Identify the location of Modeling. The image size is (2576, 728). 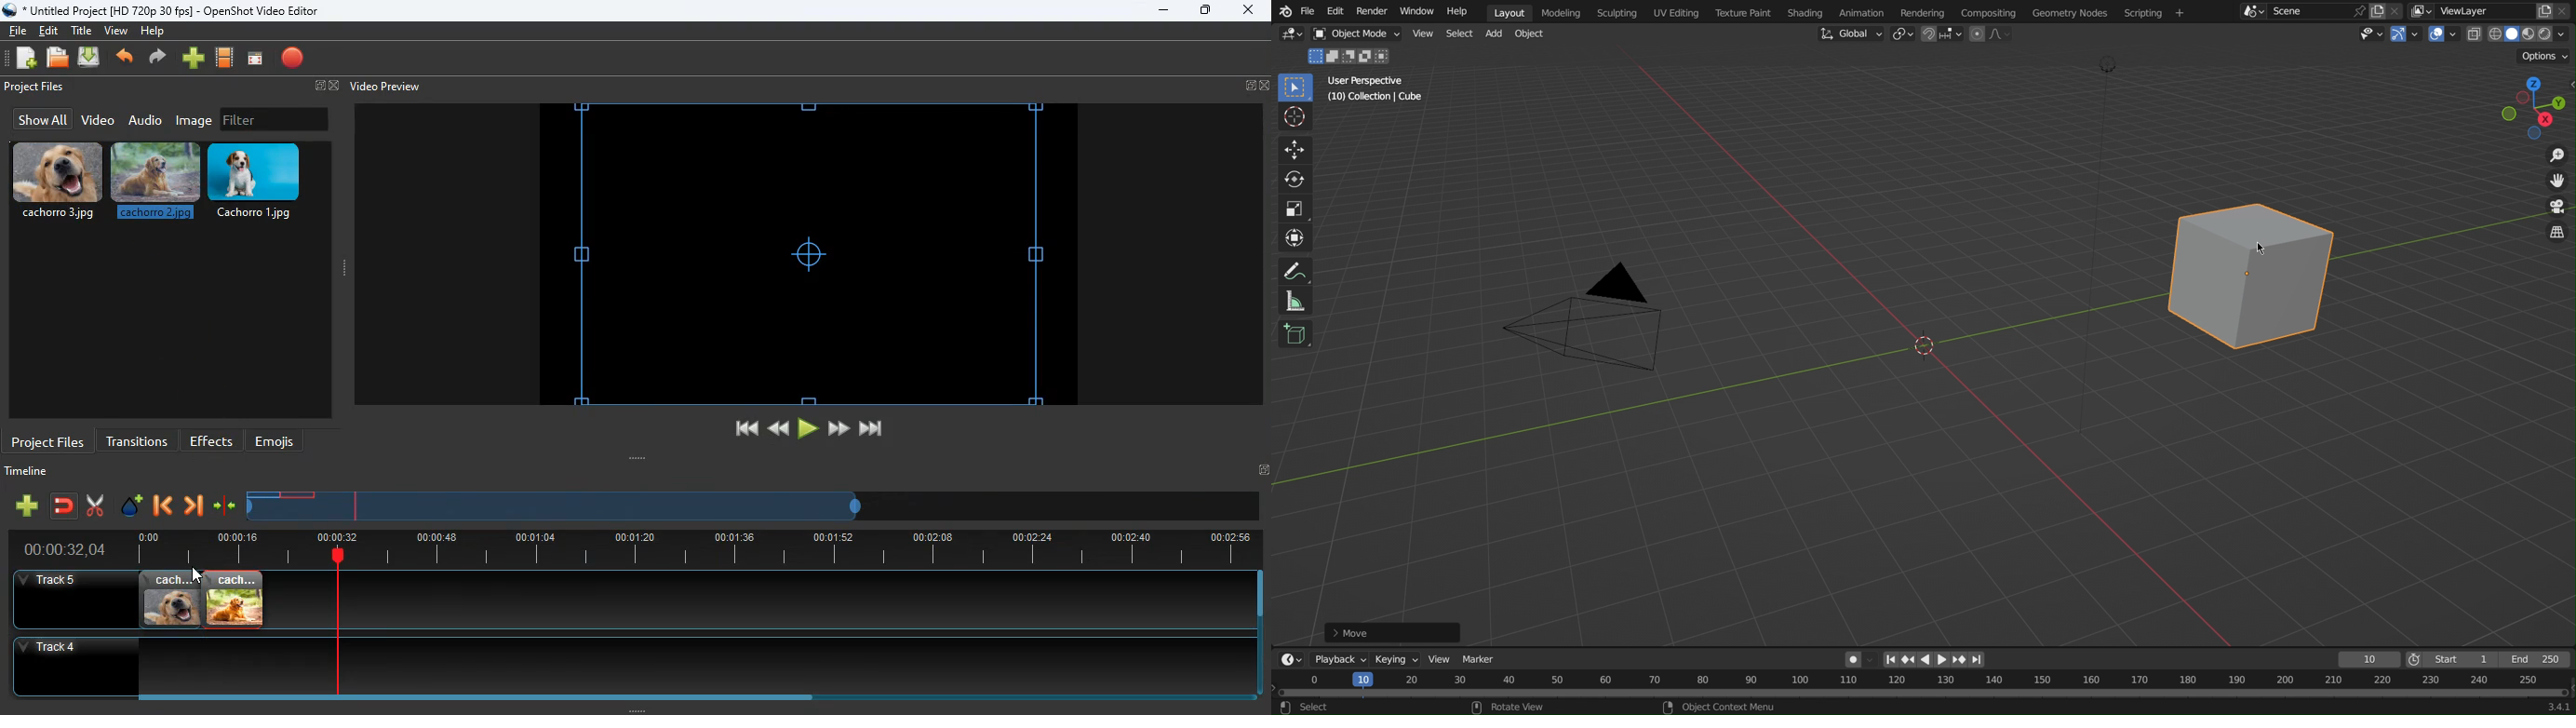
(1565, 11).